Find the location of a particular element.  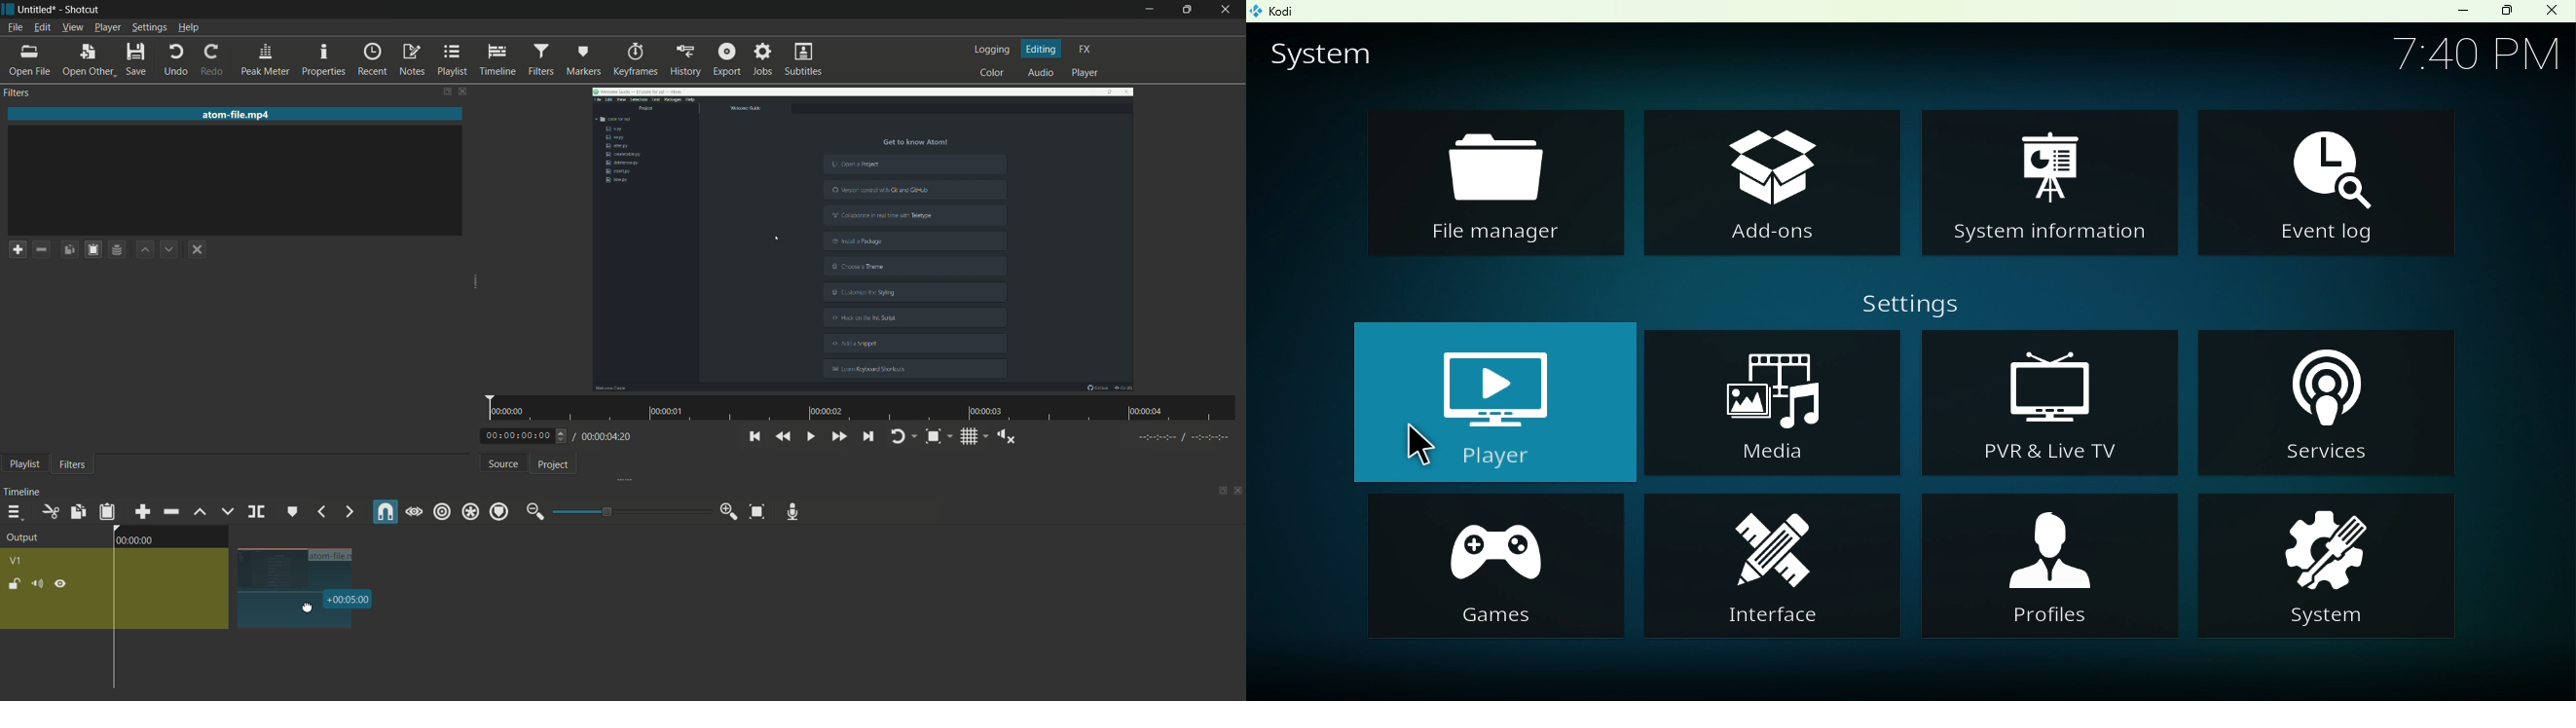

cursor is located at coordinates (1422, 444).